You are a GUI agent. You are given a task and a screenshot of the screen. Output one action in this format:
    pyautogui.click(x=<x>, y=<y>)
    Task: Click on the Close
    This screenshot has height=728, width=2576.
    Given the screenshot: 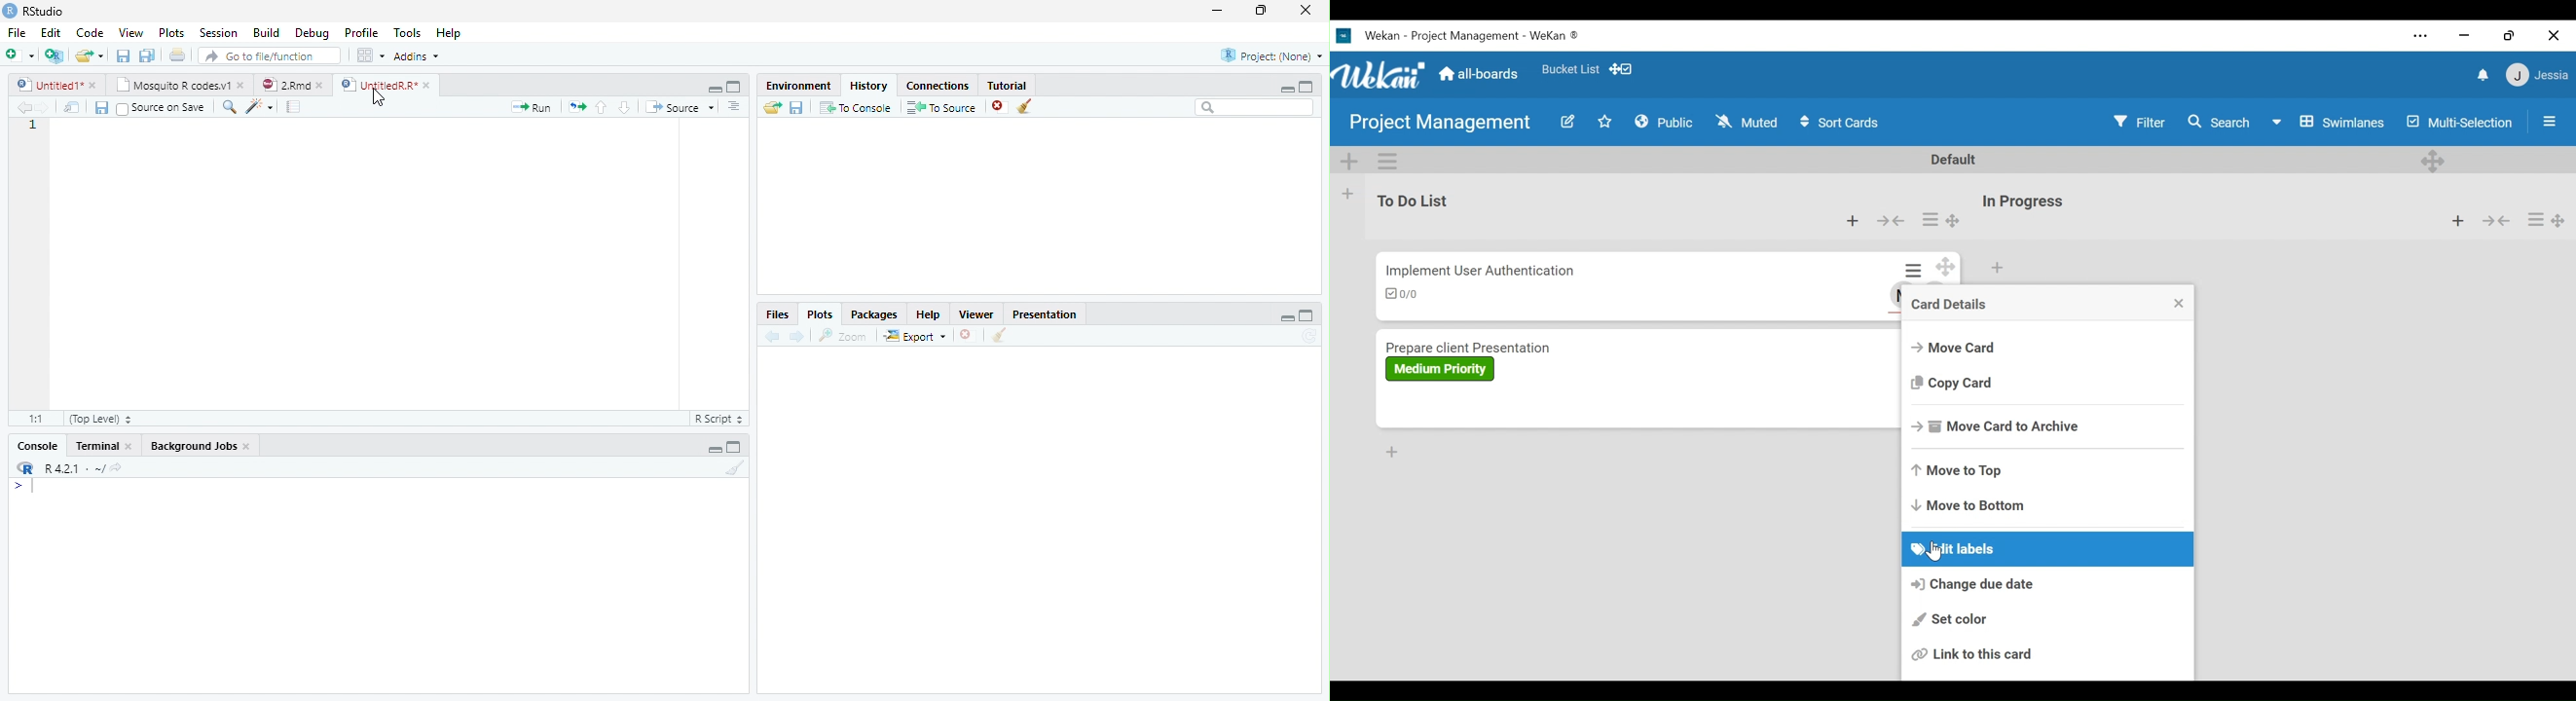 What is the action you would take?
    pyautogui.click(x=1301, y=12)
    